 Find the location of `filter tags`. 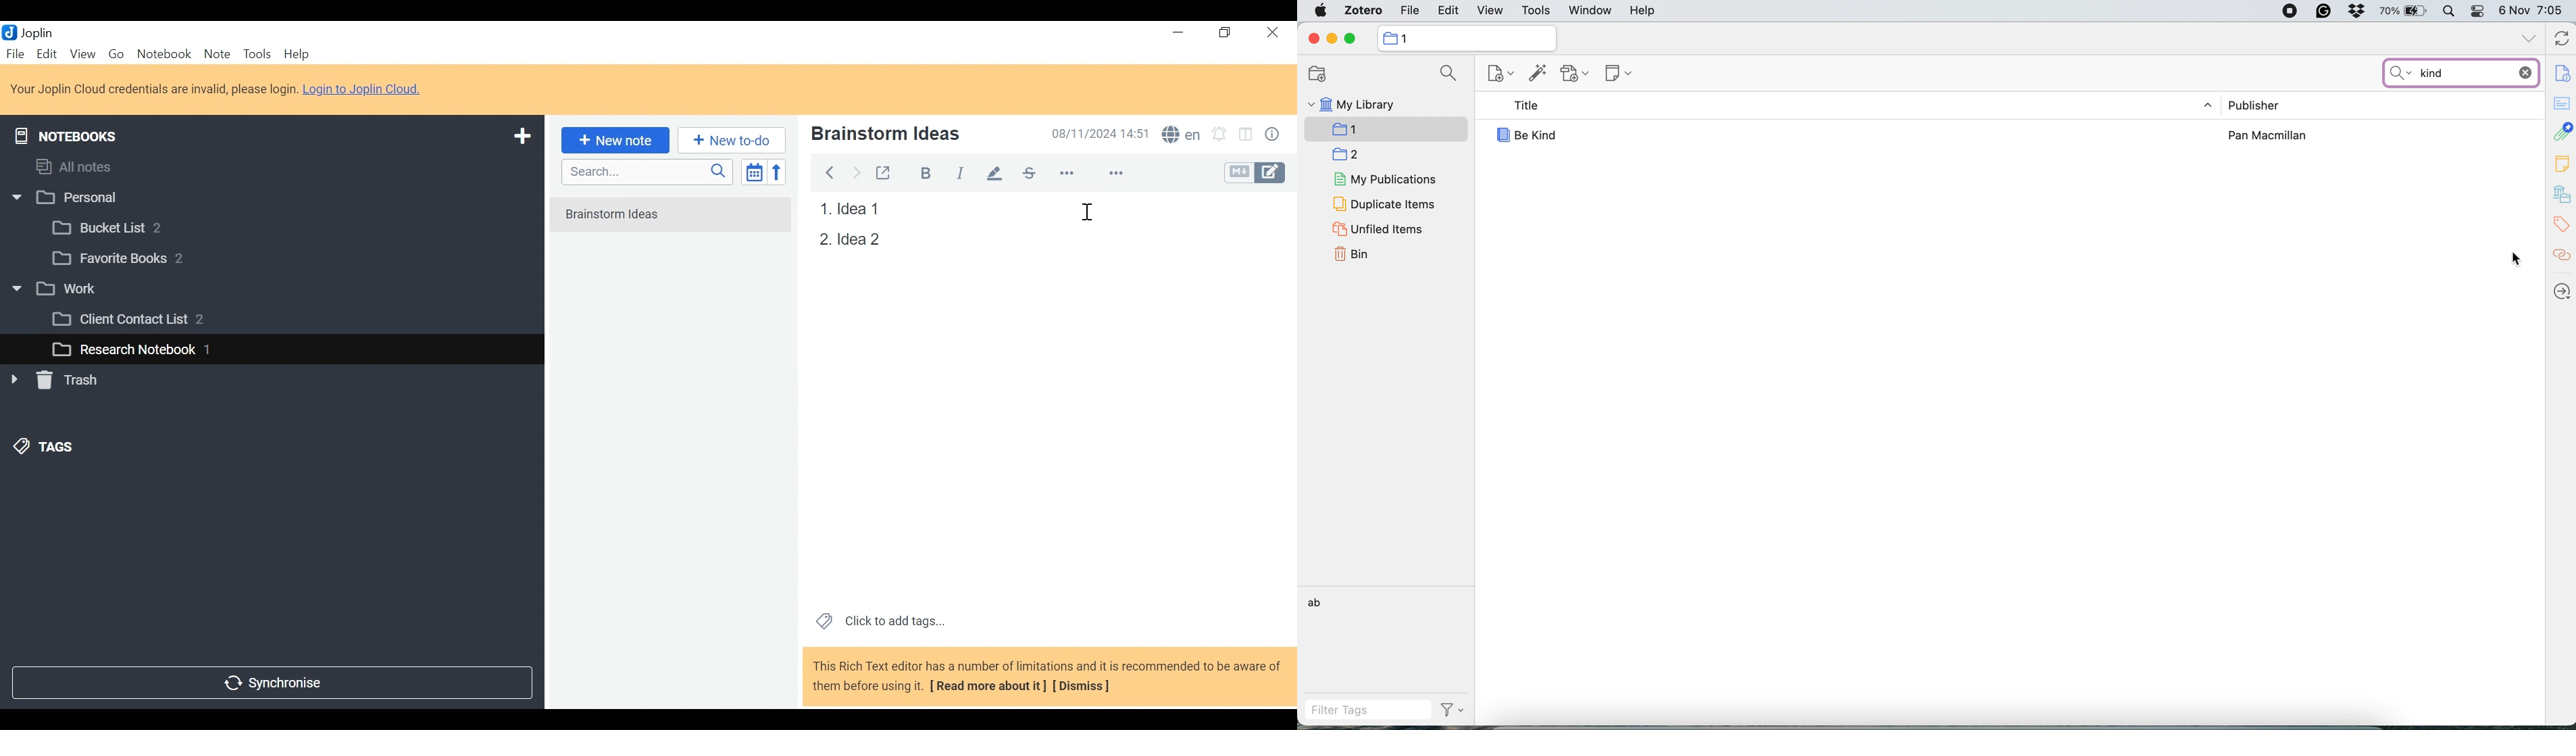

filter tags is located at coordinates (1368, 709).